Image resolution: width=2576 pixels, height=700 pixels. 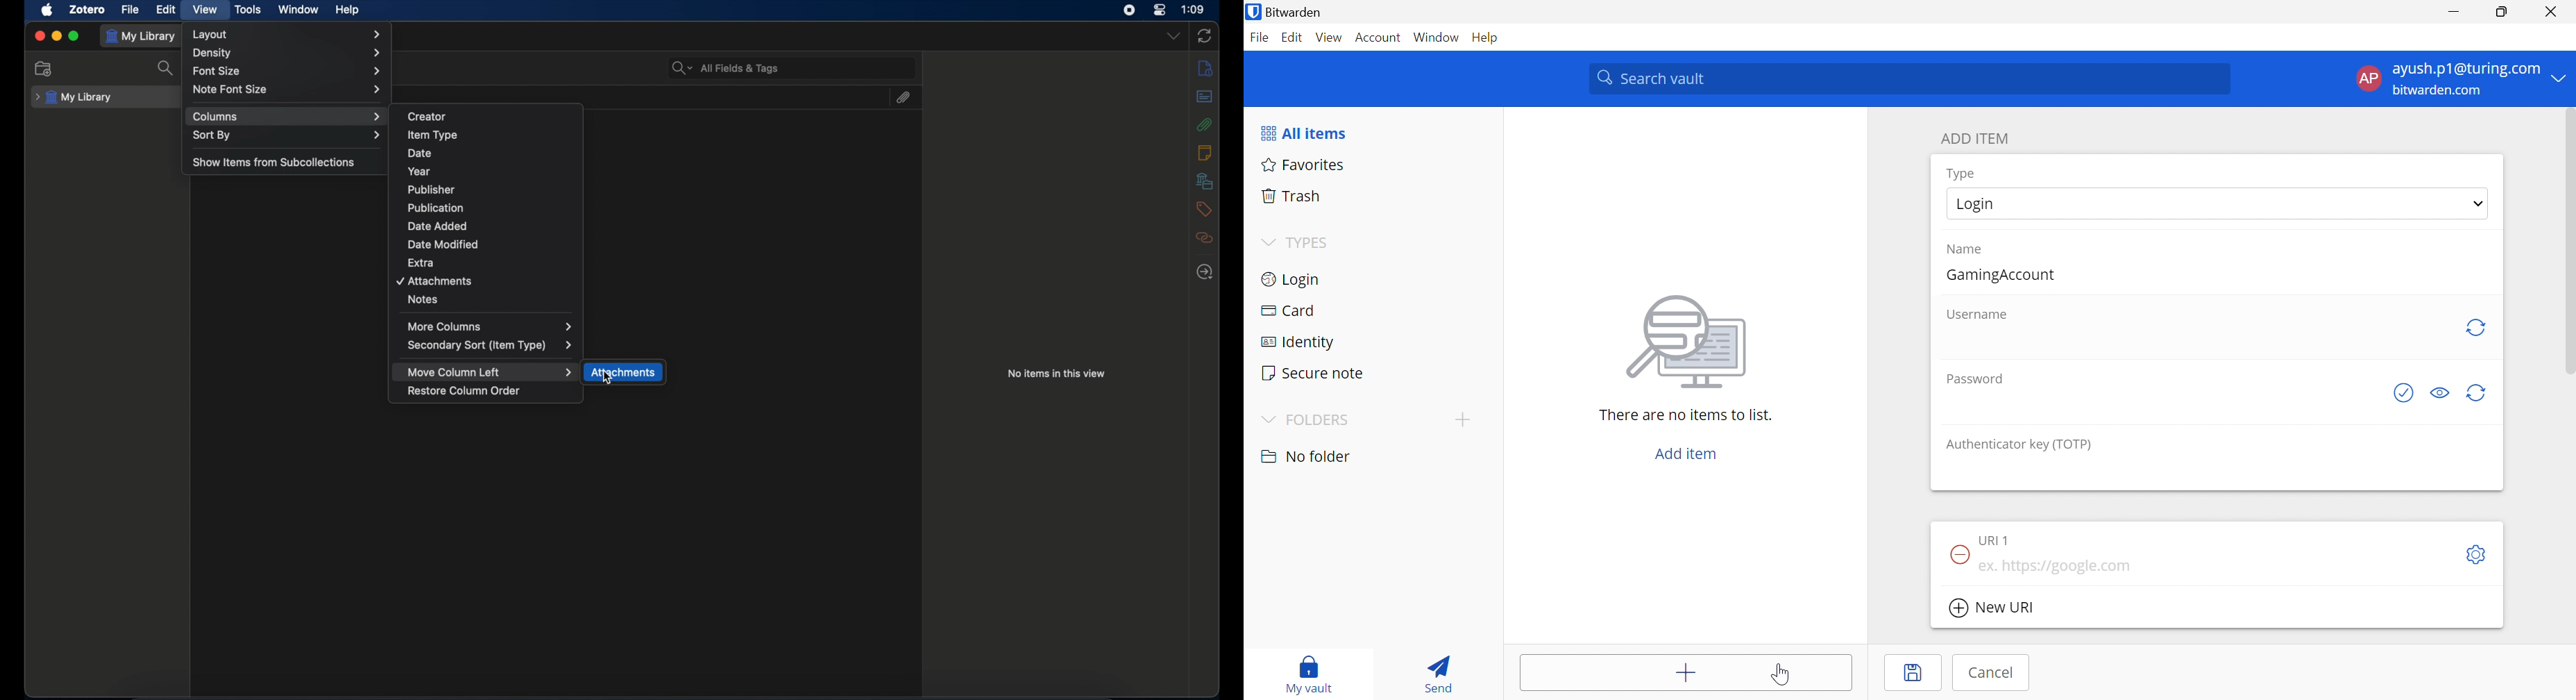 What do you see at coordinates (1205, 272) in the screenshot?
I see `` at bounding box center [1205, 272].